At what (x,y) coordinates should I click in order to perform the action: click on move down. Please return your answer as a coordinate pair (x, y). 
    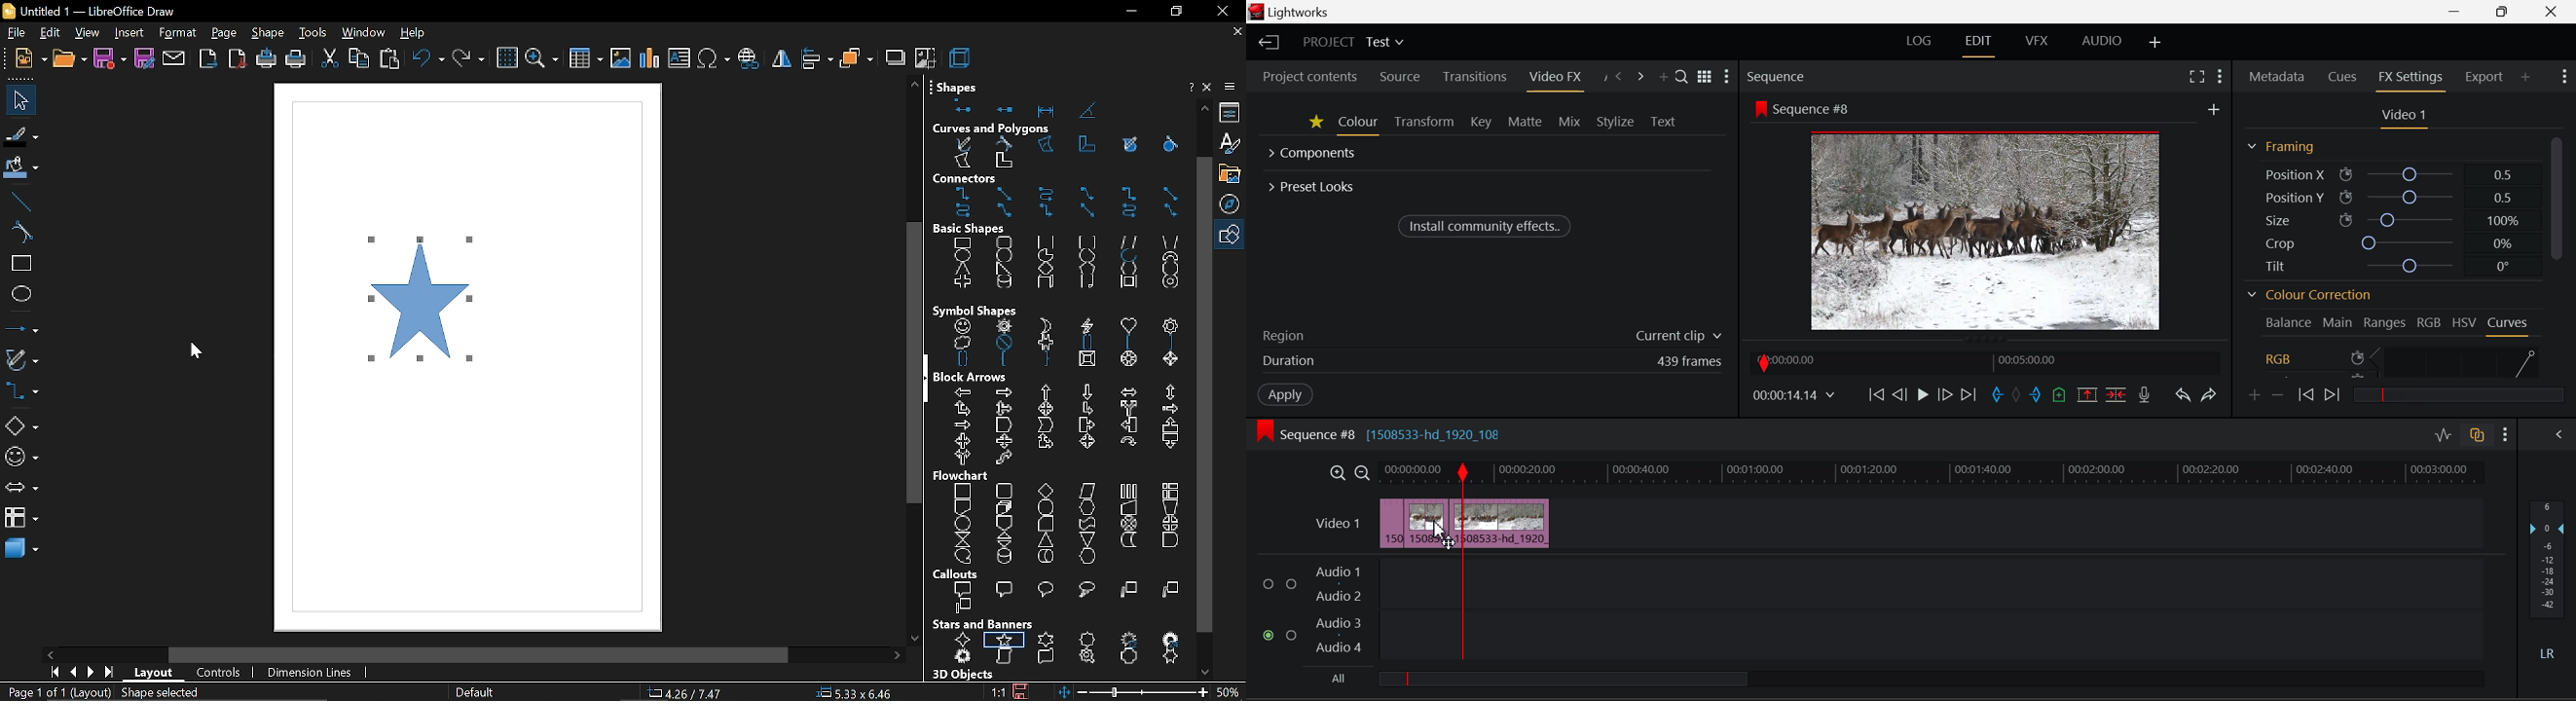
    Looking at the image, I should click on (1205, 671).